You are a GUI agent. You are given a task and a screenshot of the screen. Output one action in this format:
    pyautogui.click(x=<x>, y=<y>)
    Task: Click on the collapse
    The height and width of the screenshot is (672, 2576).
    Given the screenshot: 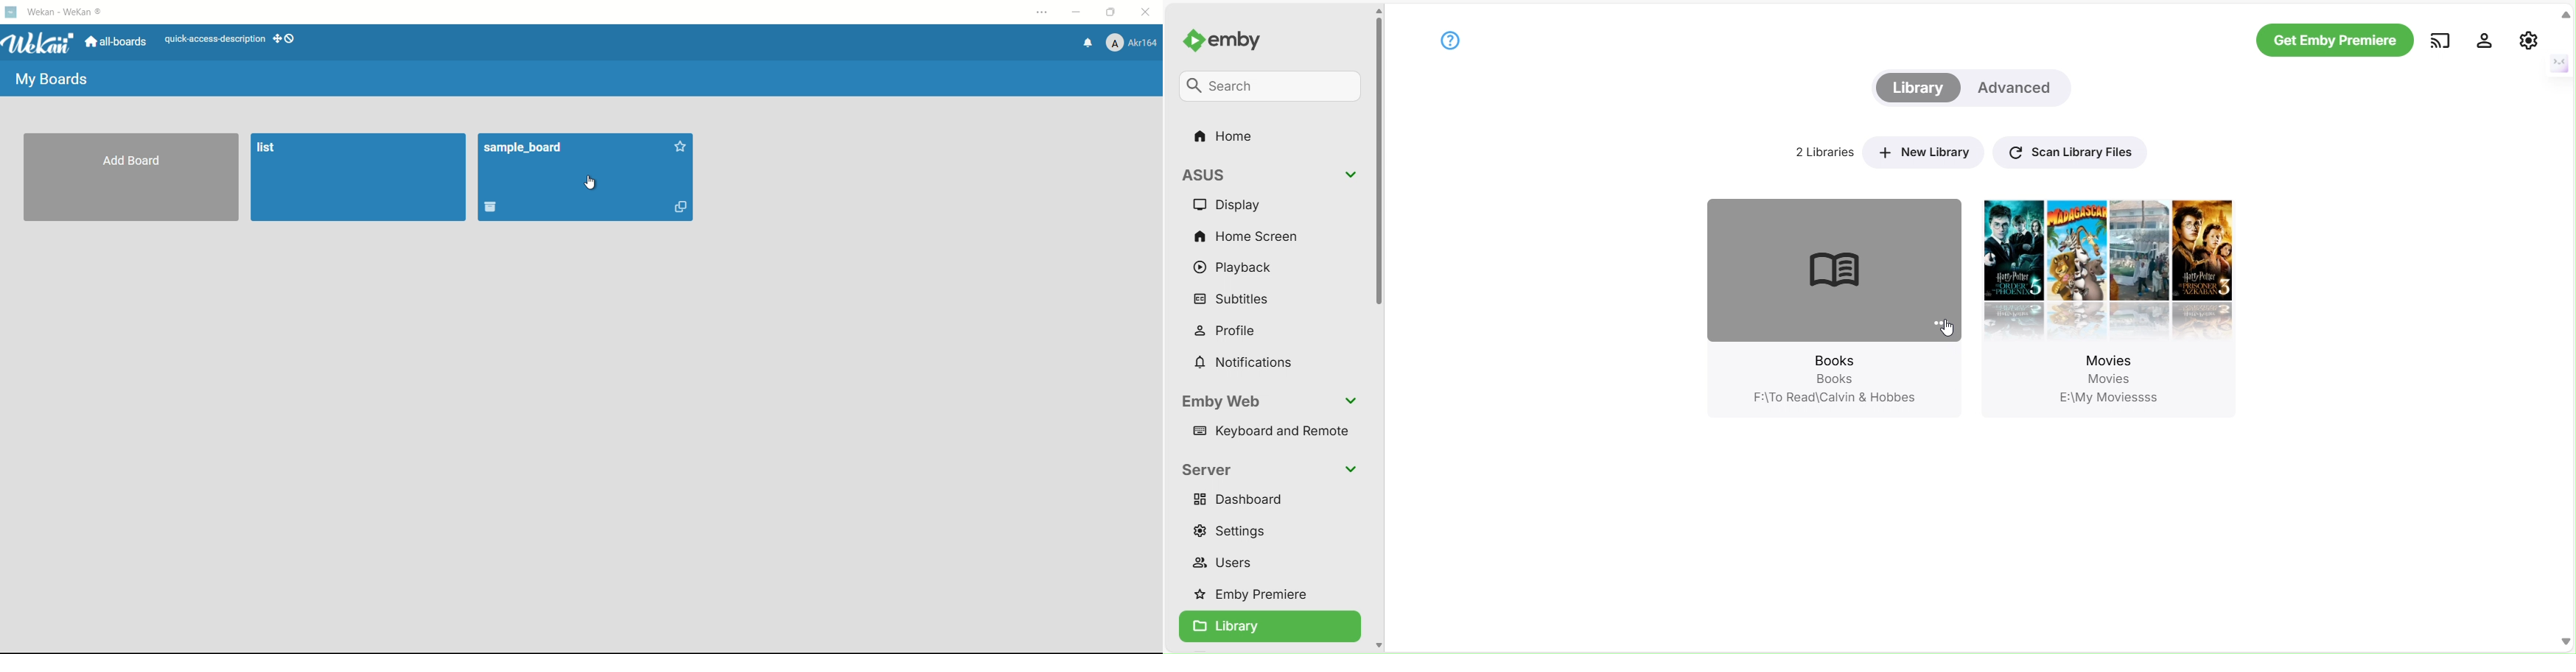 What is the action you would take?
    pyautogui.click(x=2566, y=15)
    